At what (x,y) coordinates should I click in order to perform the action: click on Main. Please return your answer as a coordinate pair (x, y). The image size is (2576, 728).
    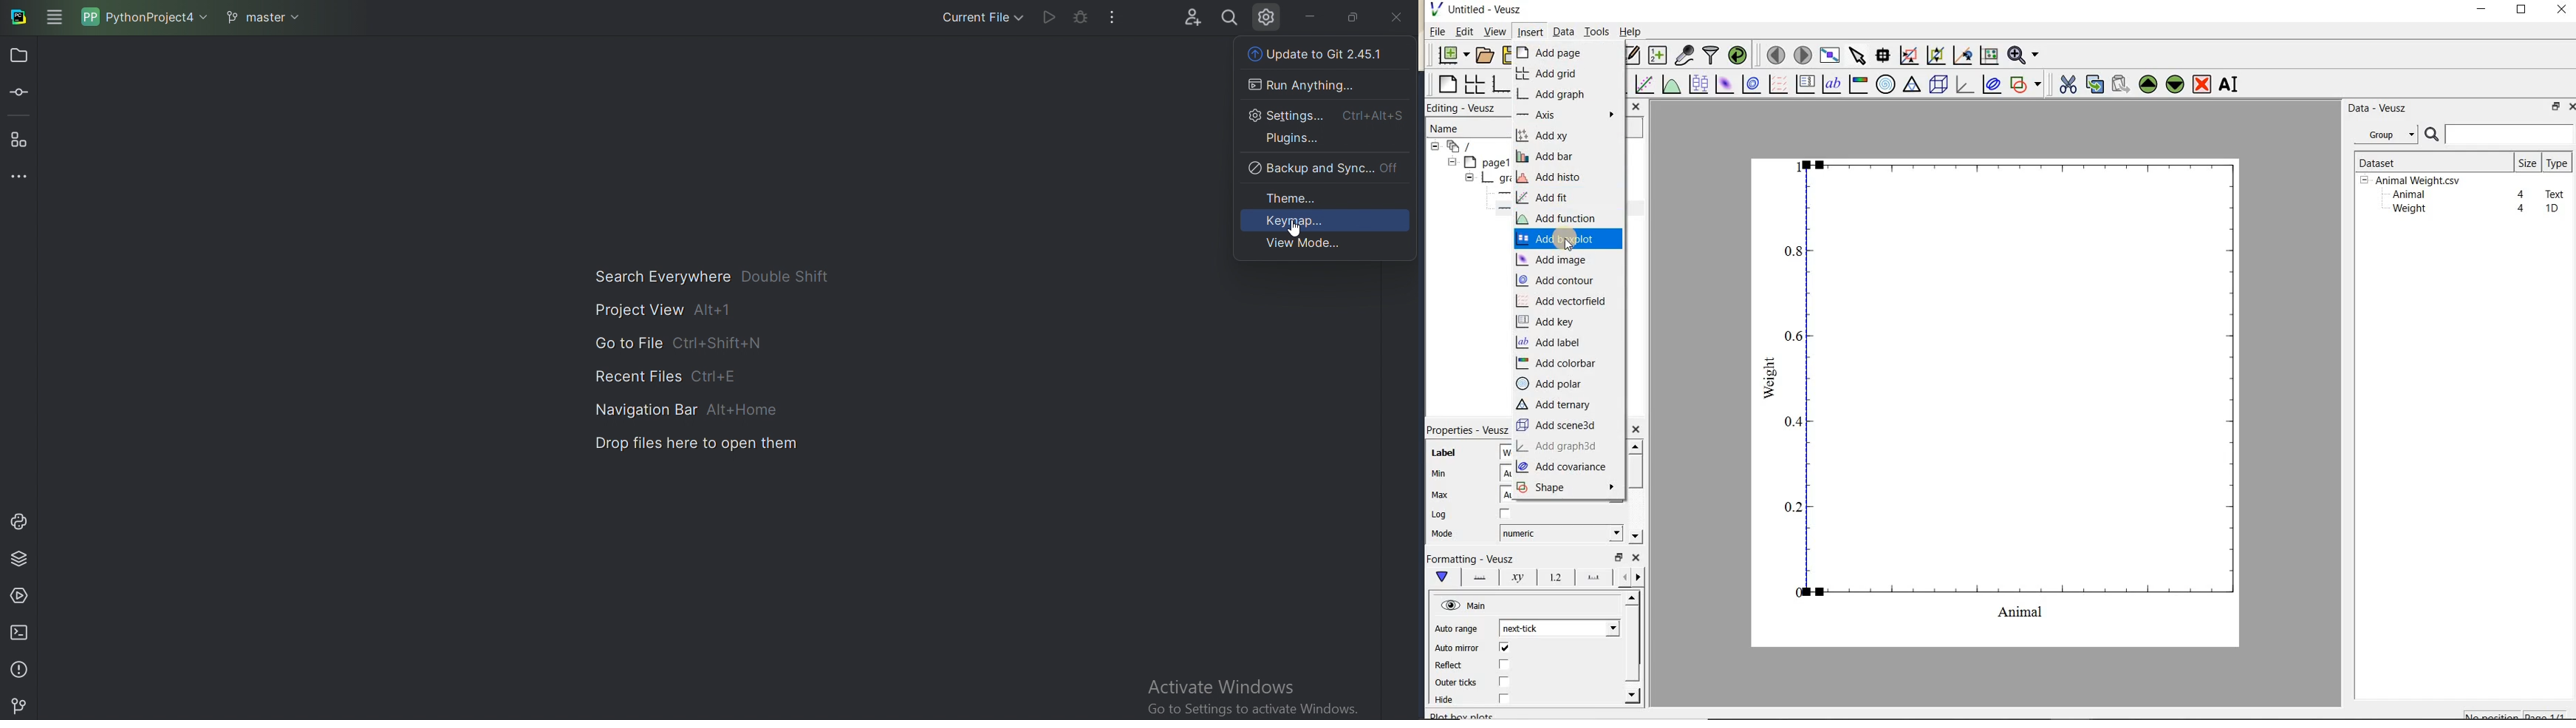
    Looking at the image, I should click on (1465, 606).